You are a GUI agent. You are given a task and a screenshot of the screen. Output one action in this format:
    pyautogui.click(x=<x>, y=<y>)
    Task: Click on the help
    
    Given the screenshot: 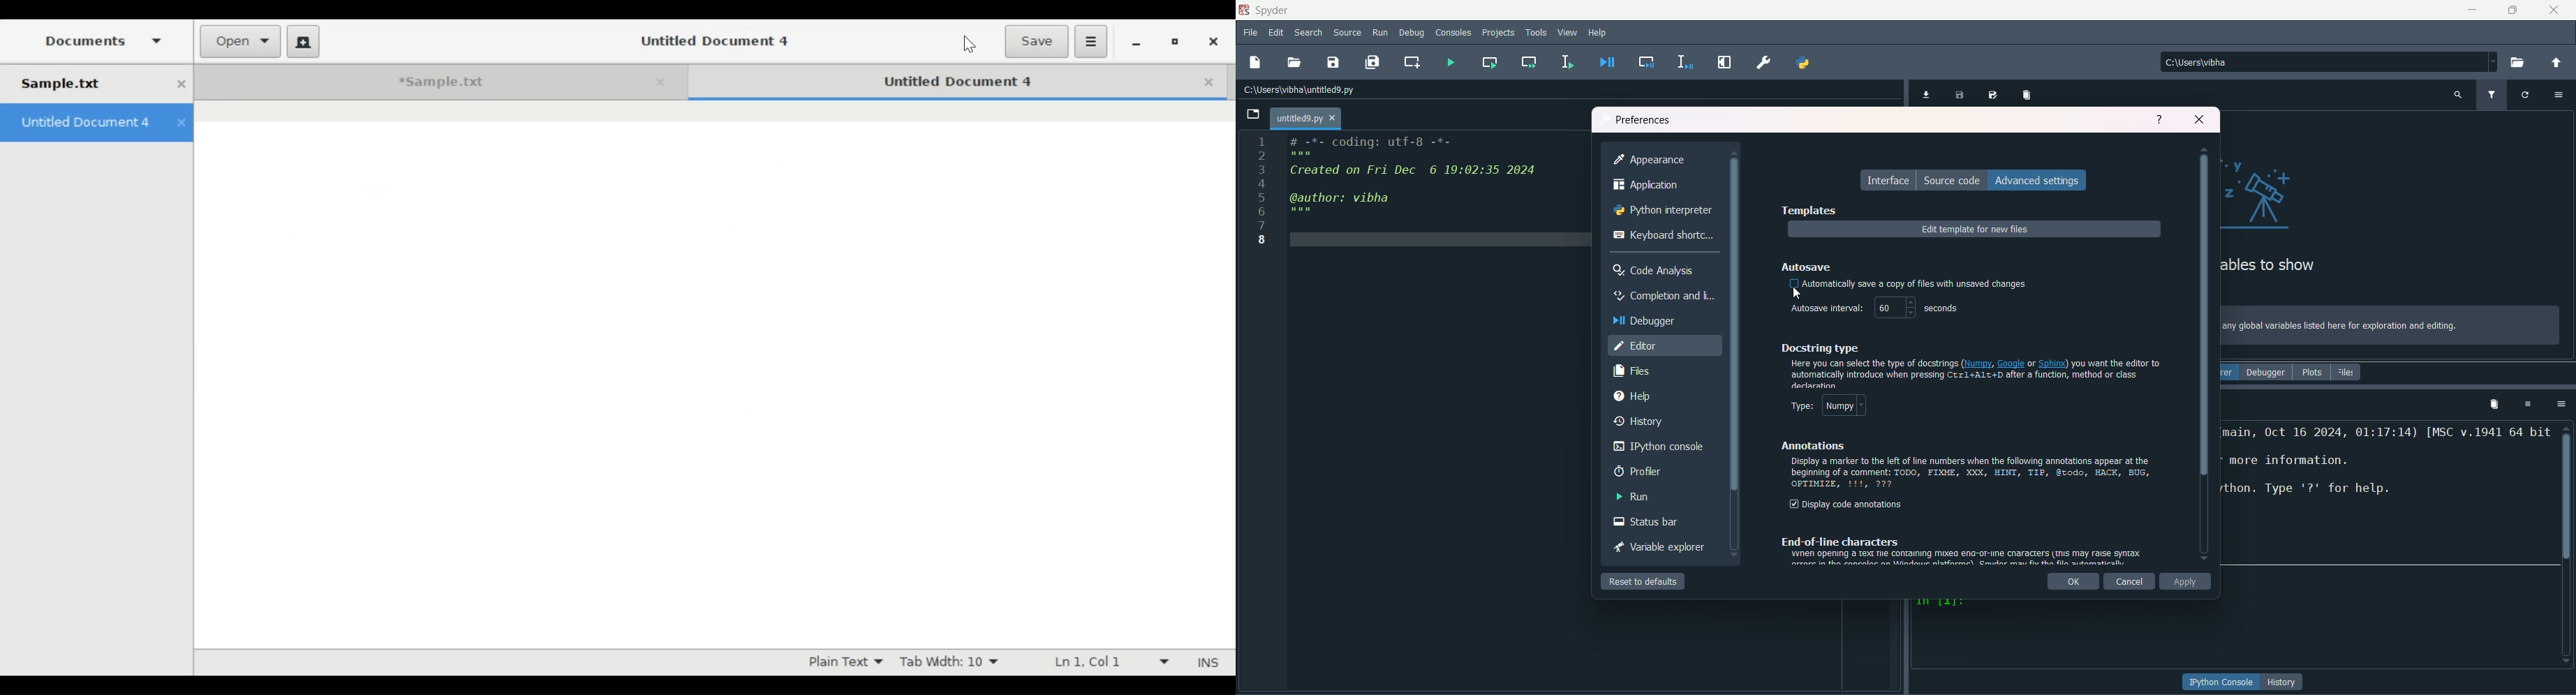 What is the action you would take?
    pyautogui.click(x=2160, y=120)
    